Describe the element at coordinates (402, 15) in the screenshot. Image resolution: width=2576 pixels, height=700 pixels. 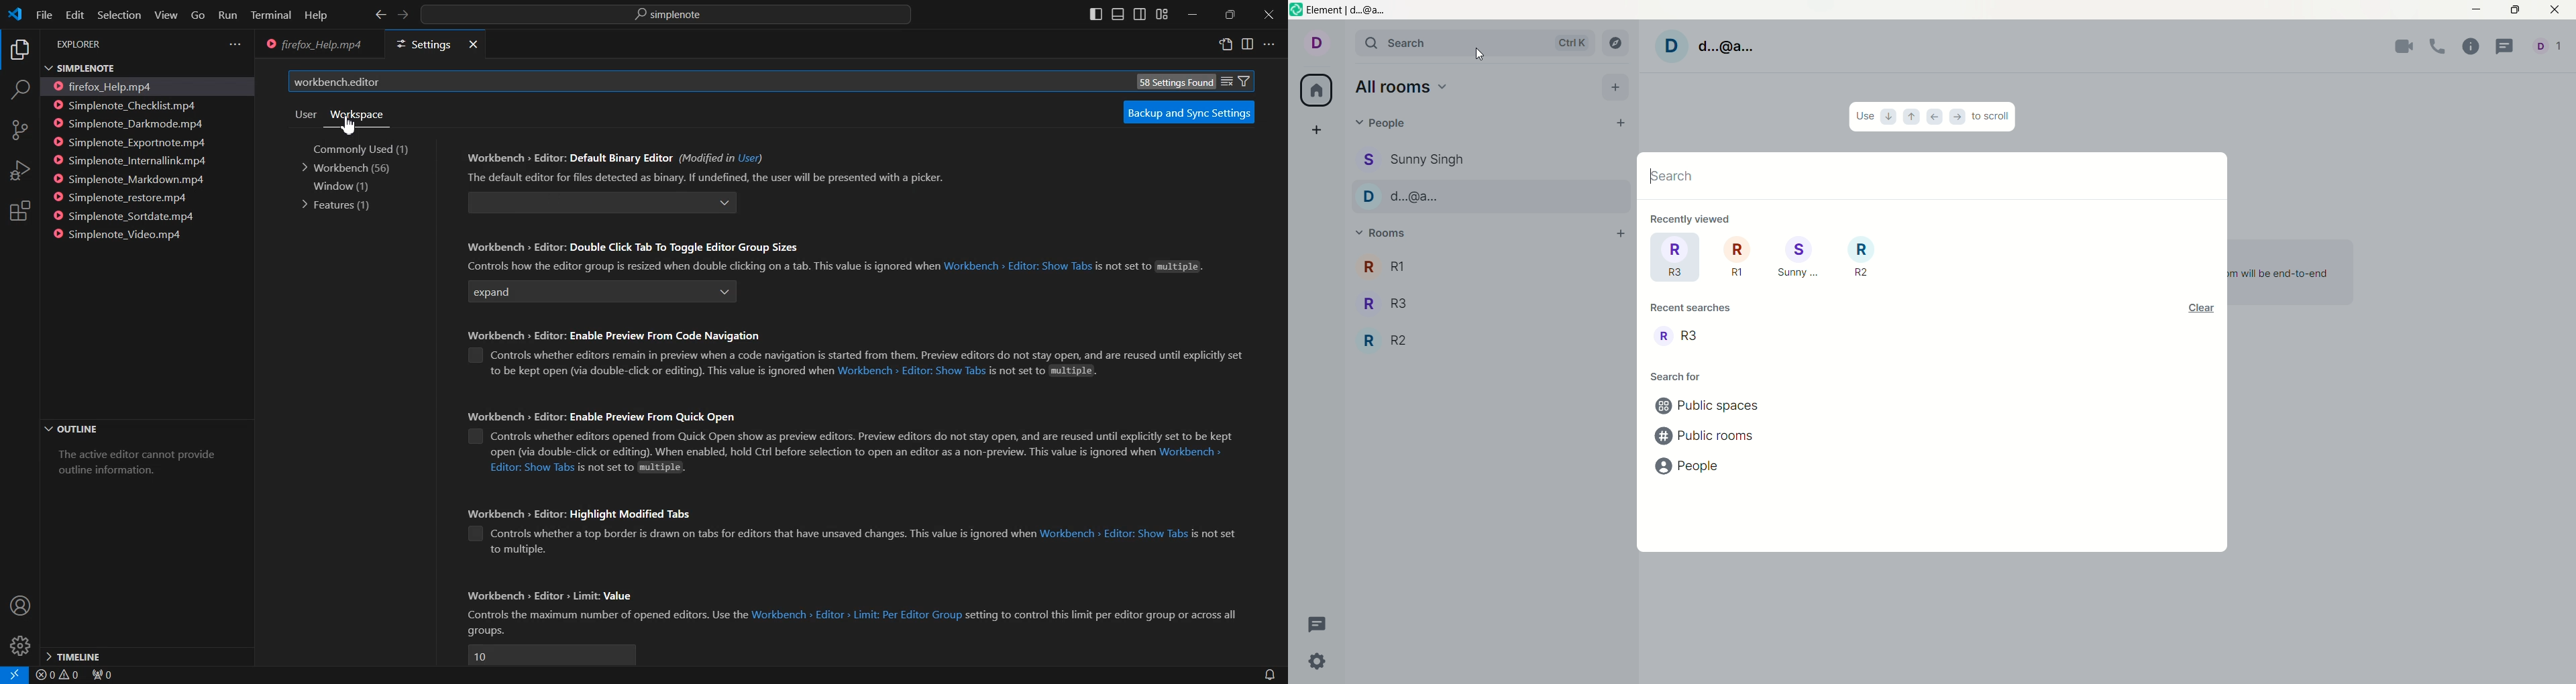
I see `Go forward` at that location.